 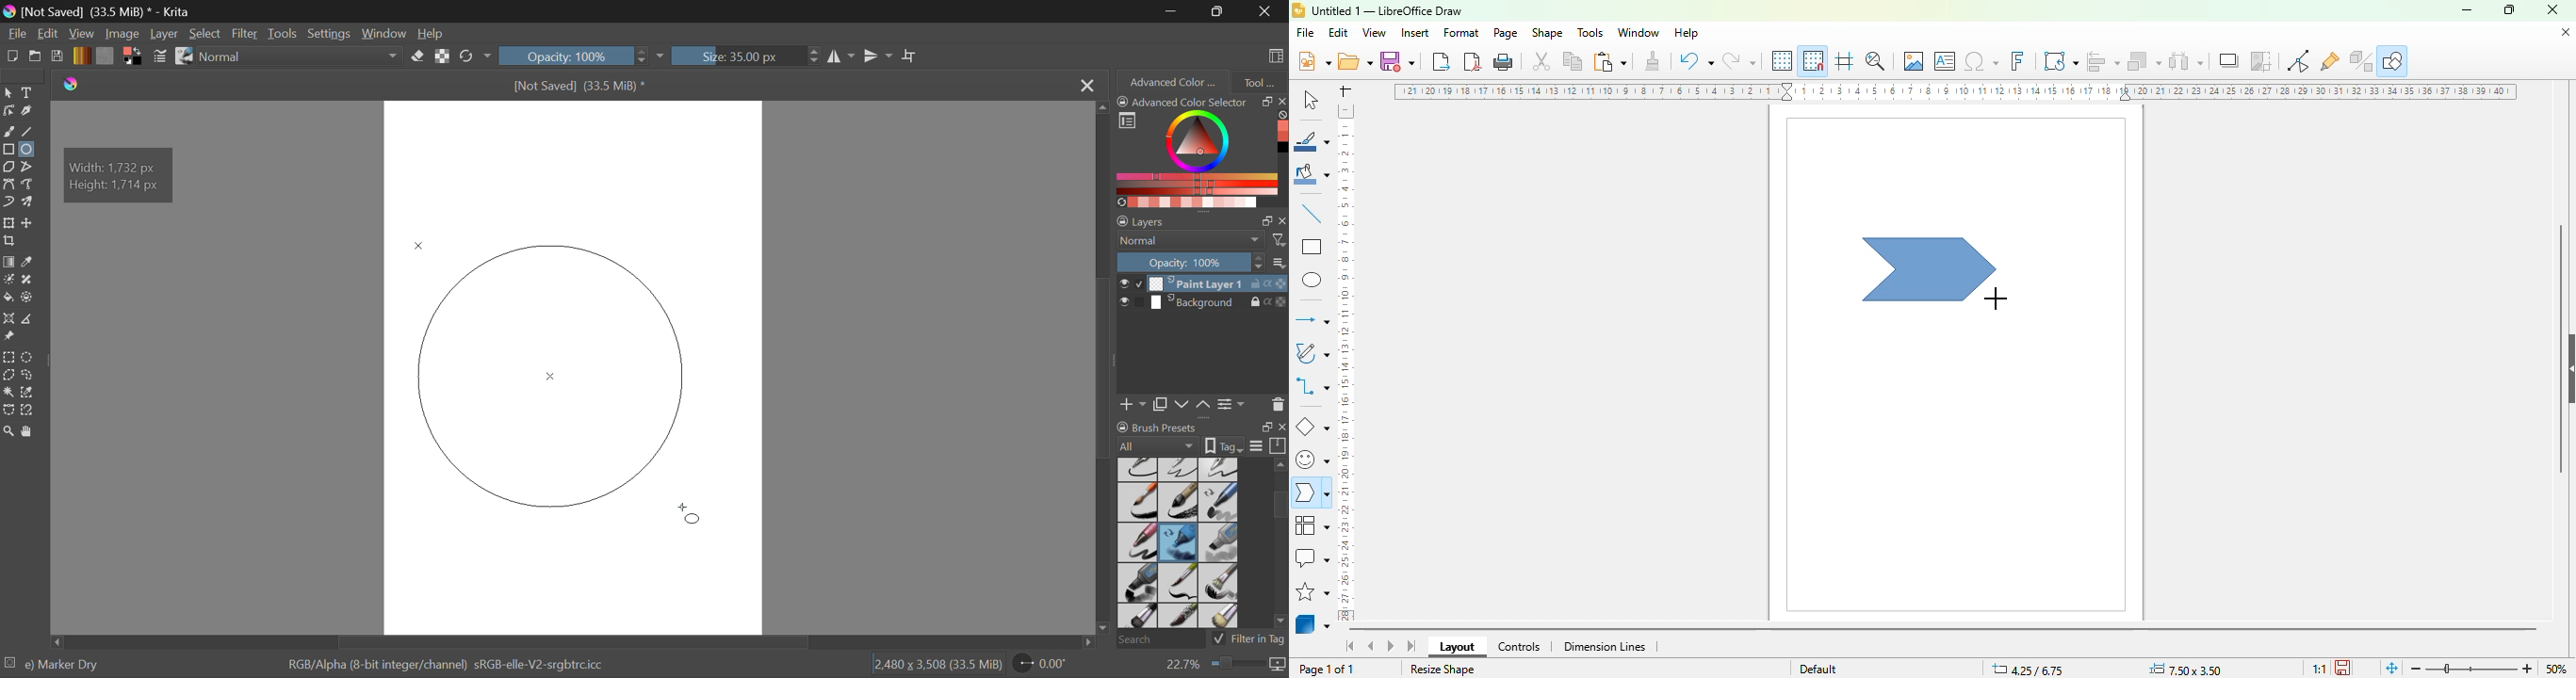 What do you see at coordinates (1391, 645) in the screenshot?
I see `scroll to next sheet` at bounding box center [1391, 645].